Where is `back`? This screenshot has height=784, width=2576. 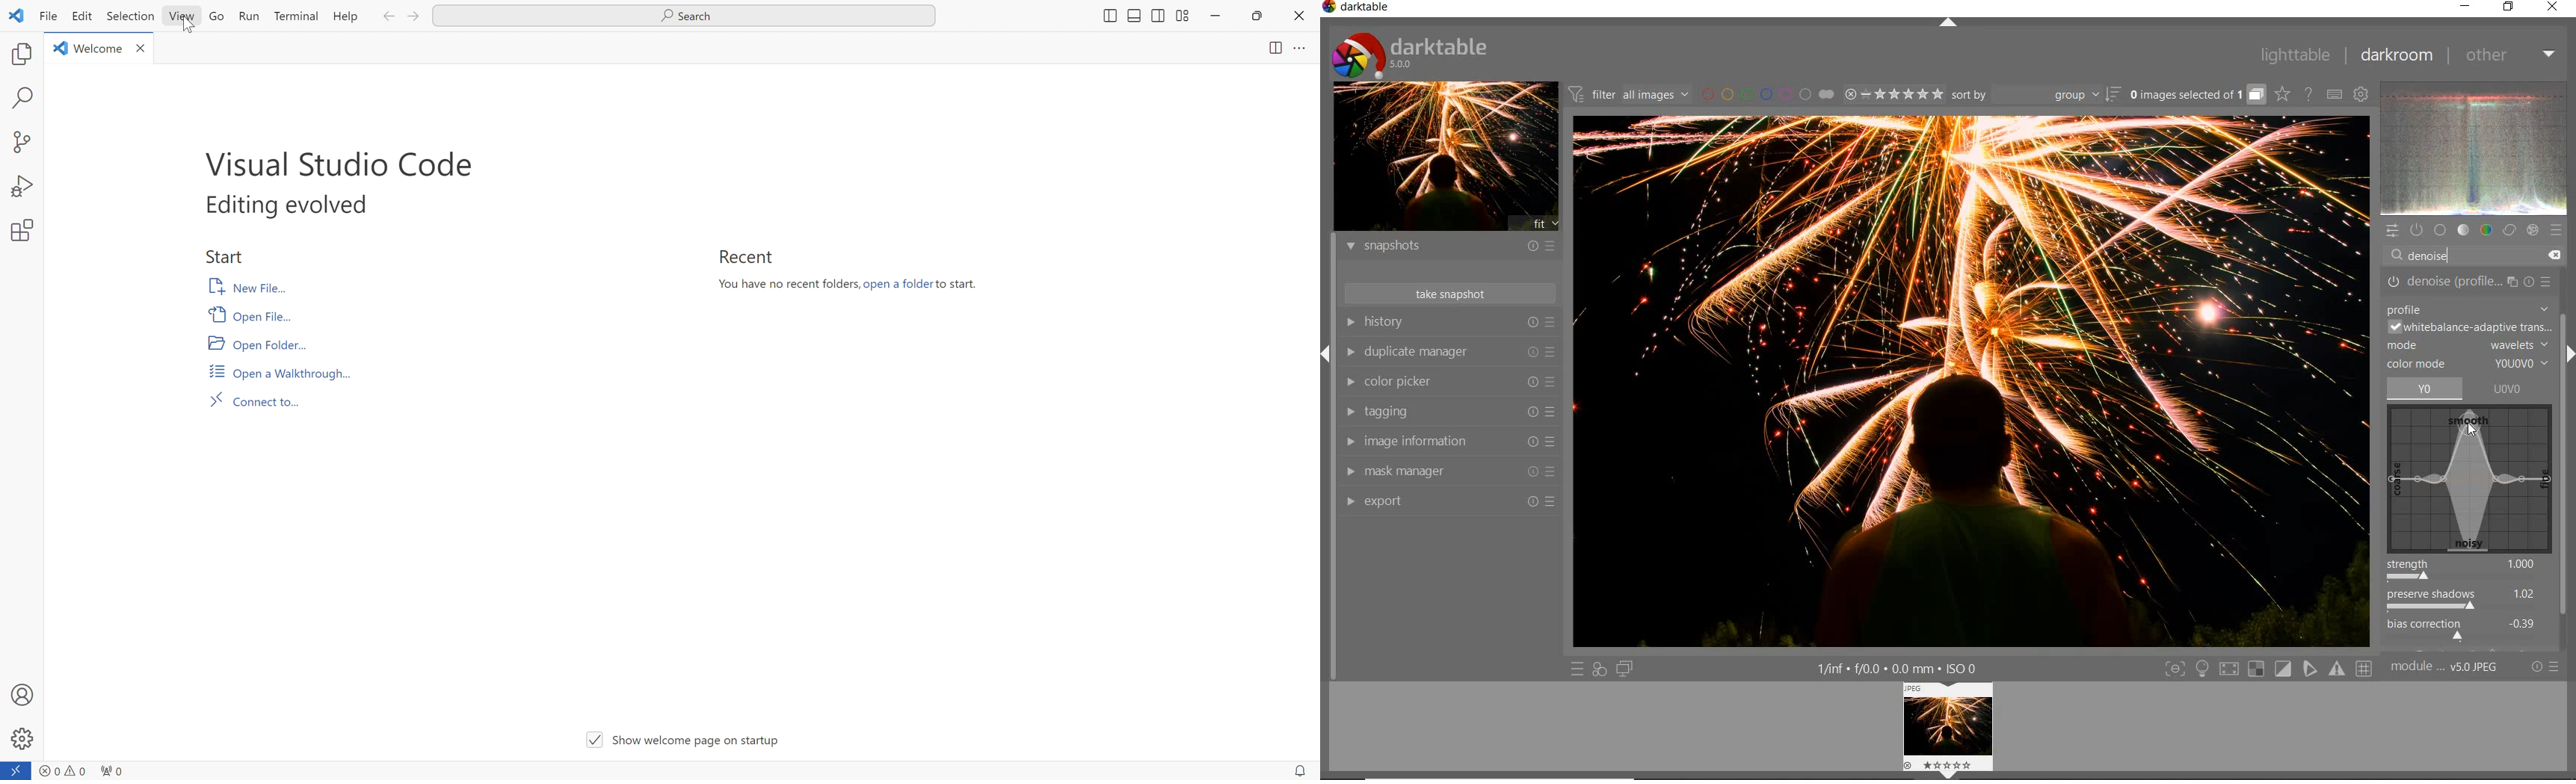 back is located at coordinates (390, 17).